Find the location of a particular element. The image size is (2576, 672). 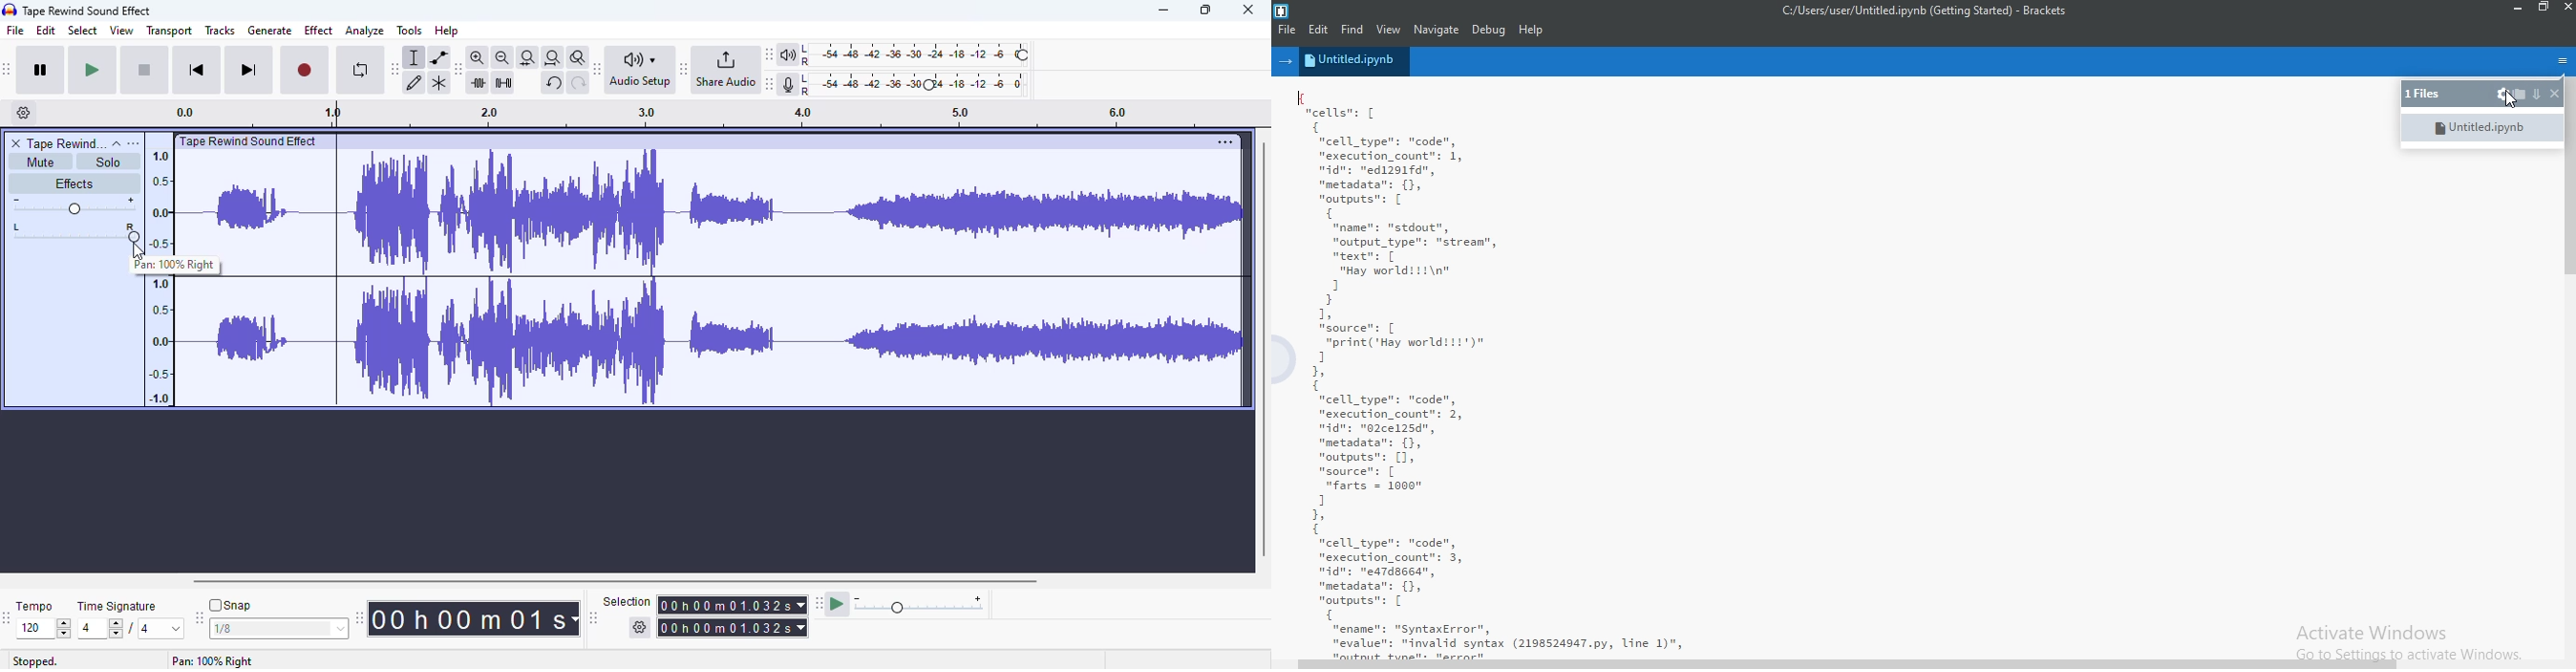

horizontal scroll bar is located at coordinates (617, 581).